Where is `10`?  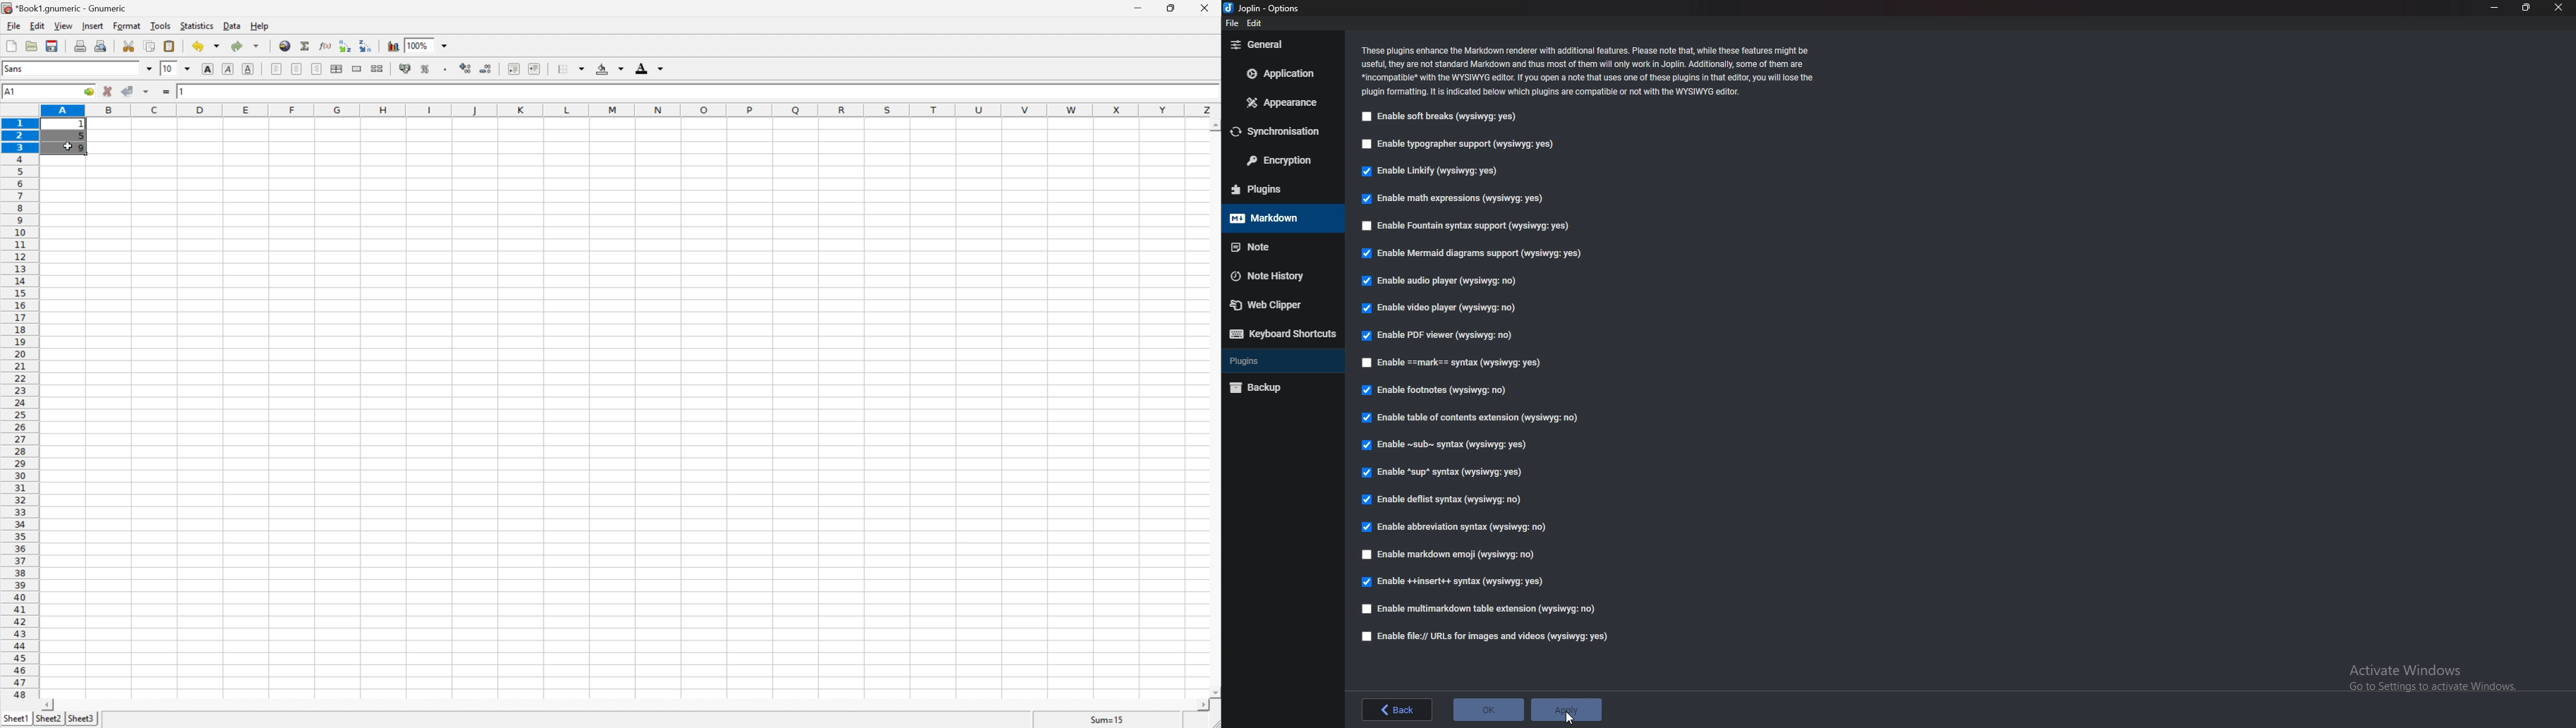 10 is located at coordinates (167, 68).